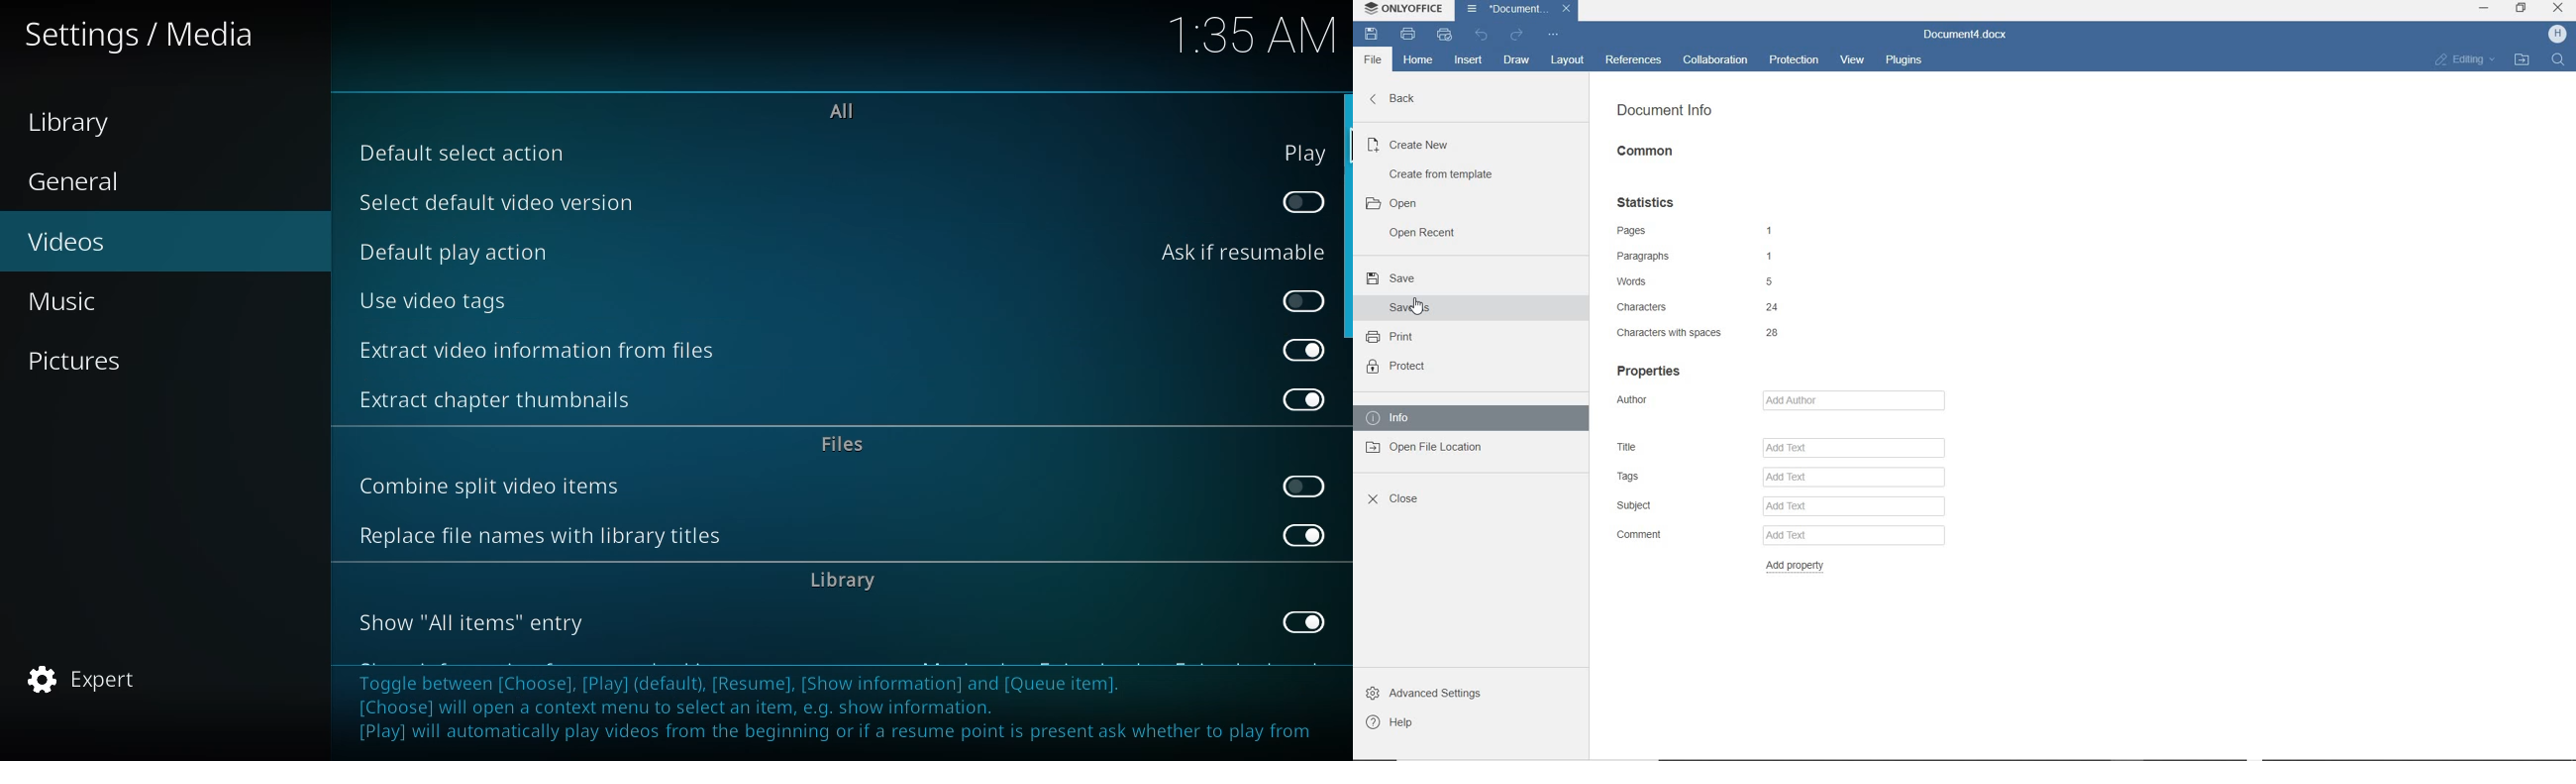  Describe the element at coordinates (1442, 35) in the screenshot. I see `quick print` at that location.